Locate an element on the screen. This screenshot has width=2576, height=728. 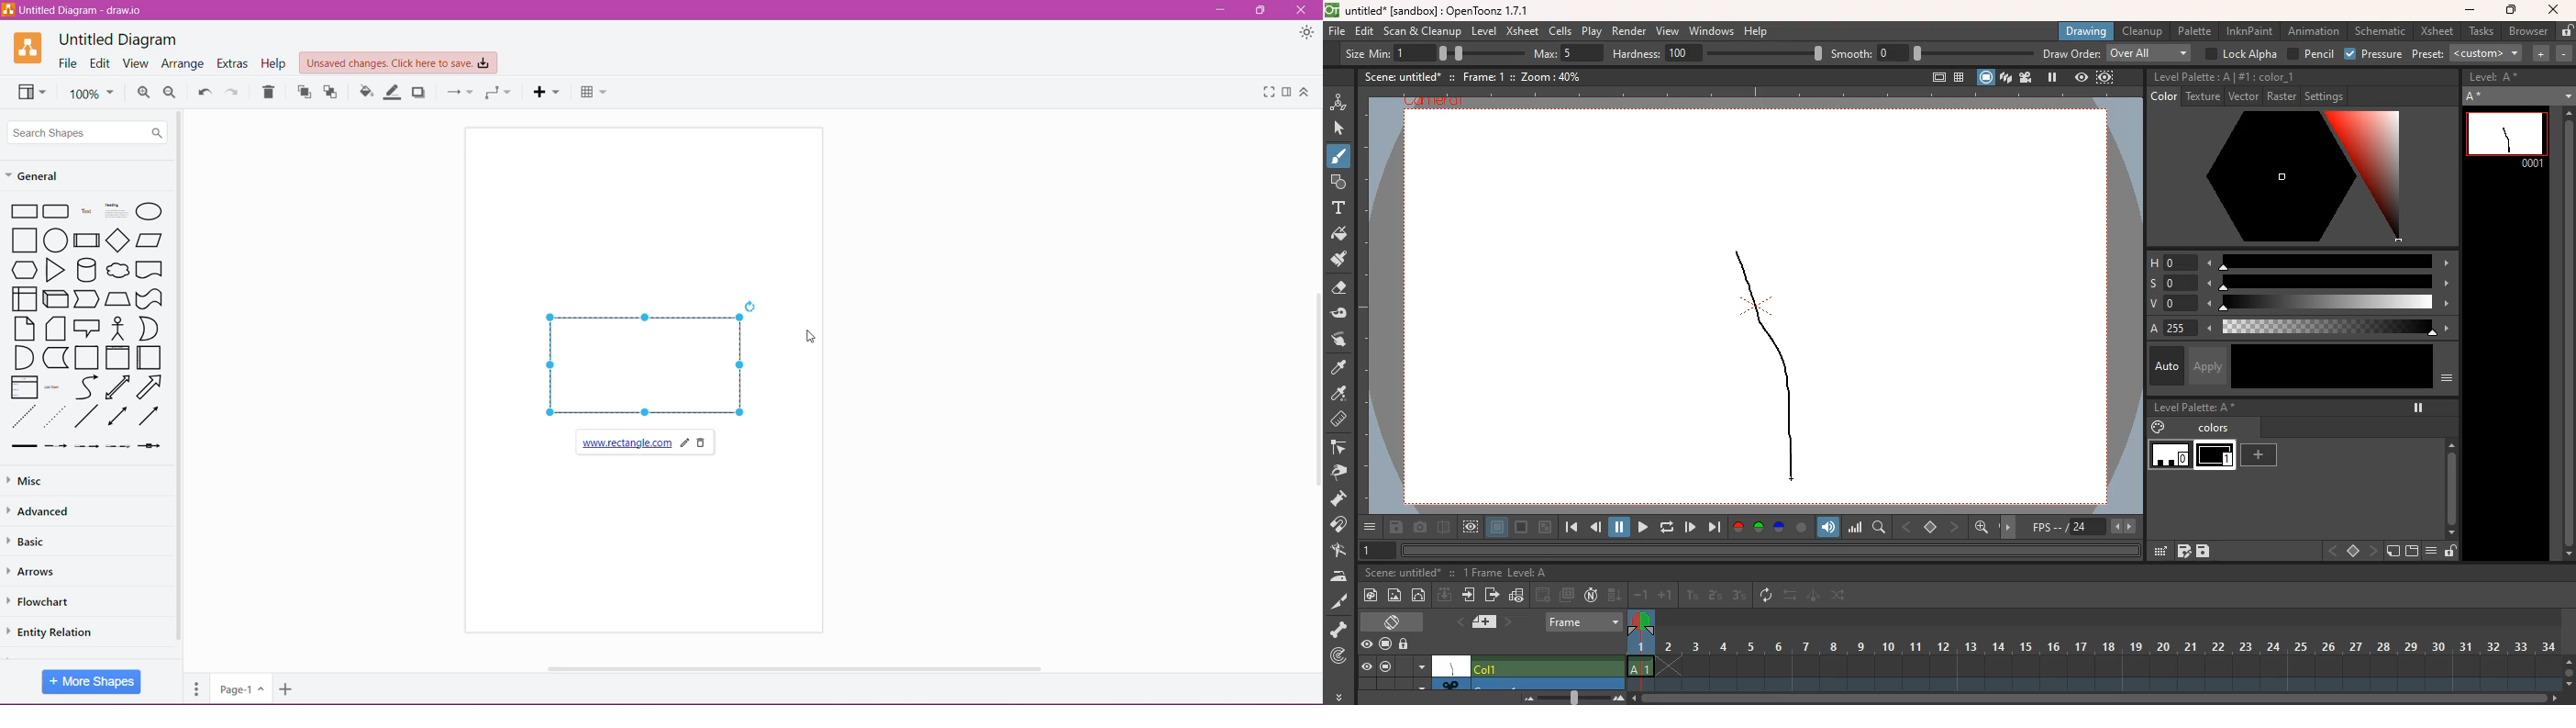
more is located at coordinates (1370, 527).